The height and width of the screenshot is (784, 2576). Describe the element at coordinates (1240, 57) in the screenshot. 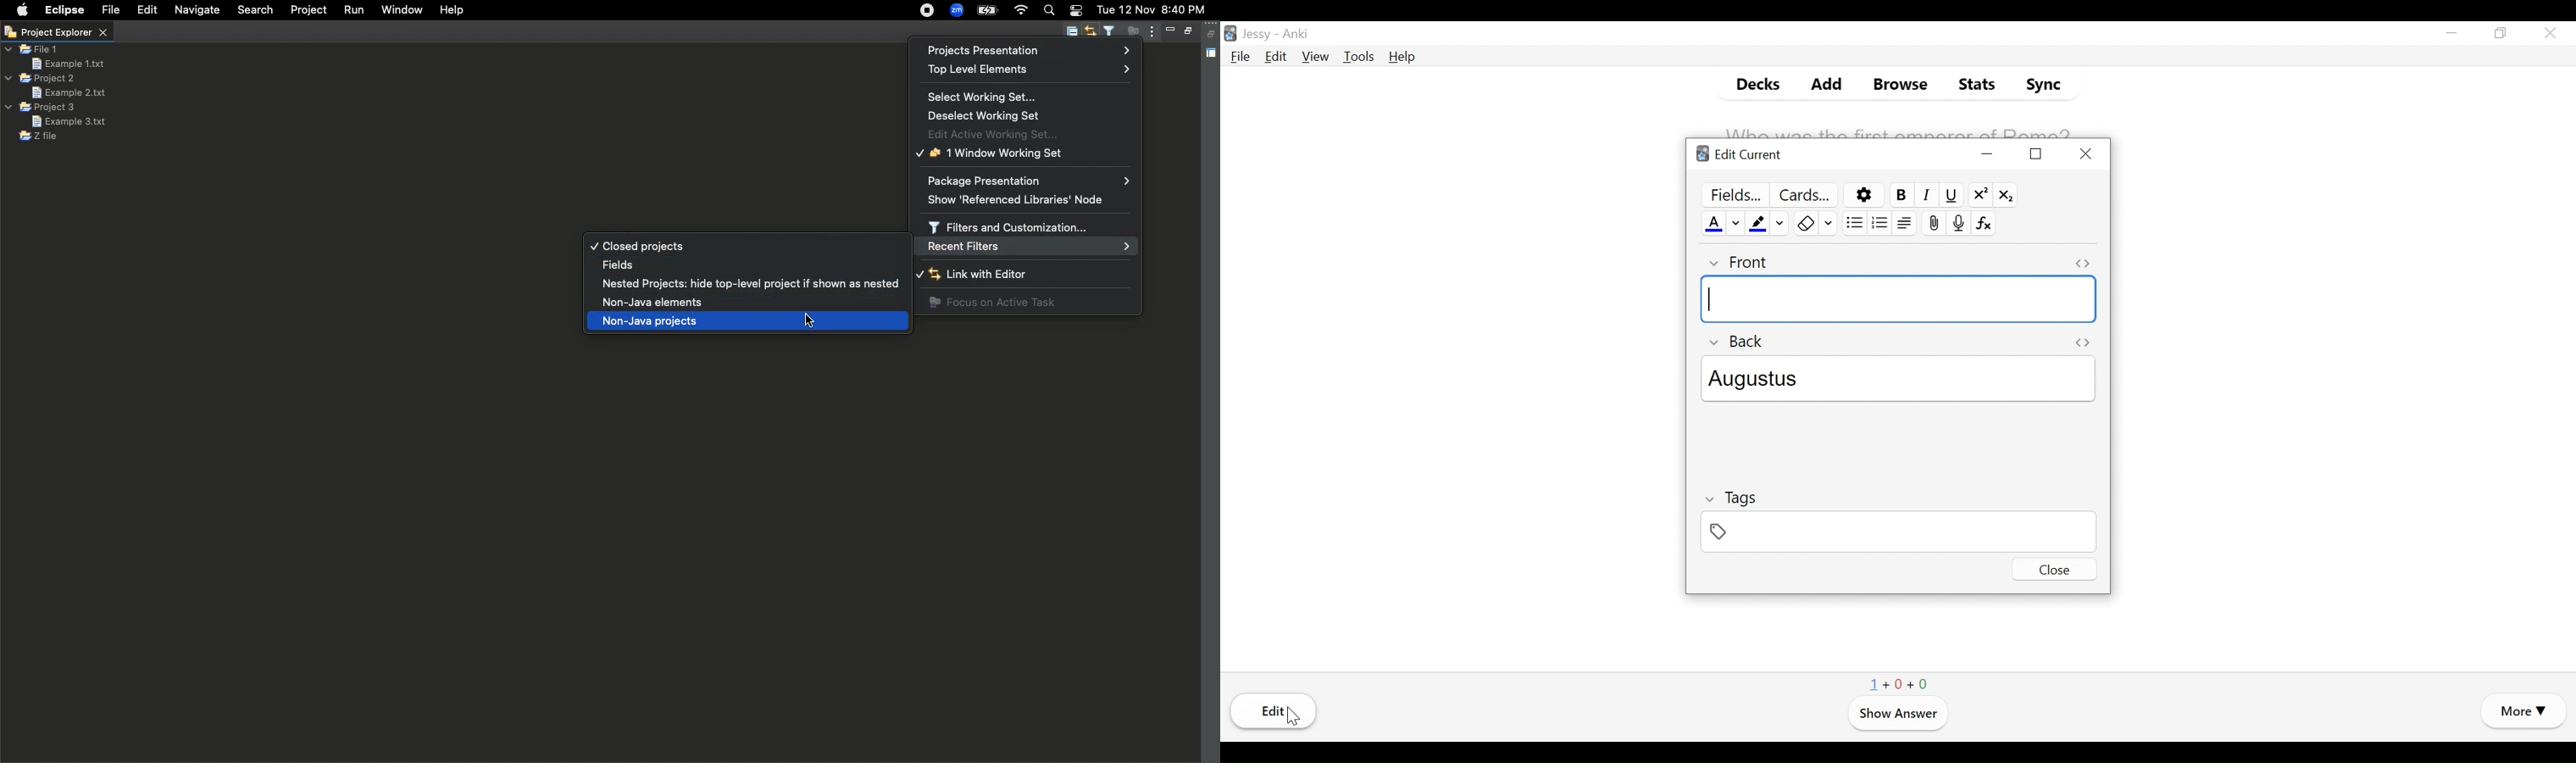

I see `File` at that location.